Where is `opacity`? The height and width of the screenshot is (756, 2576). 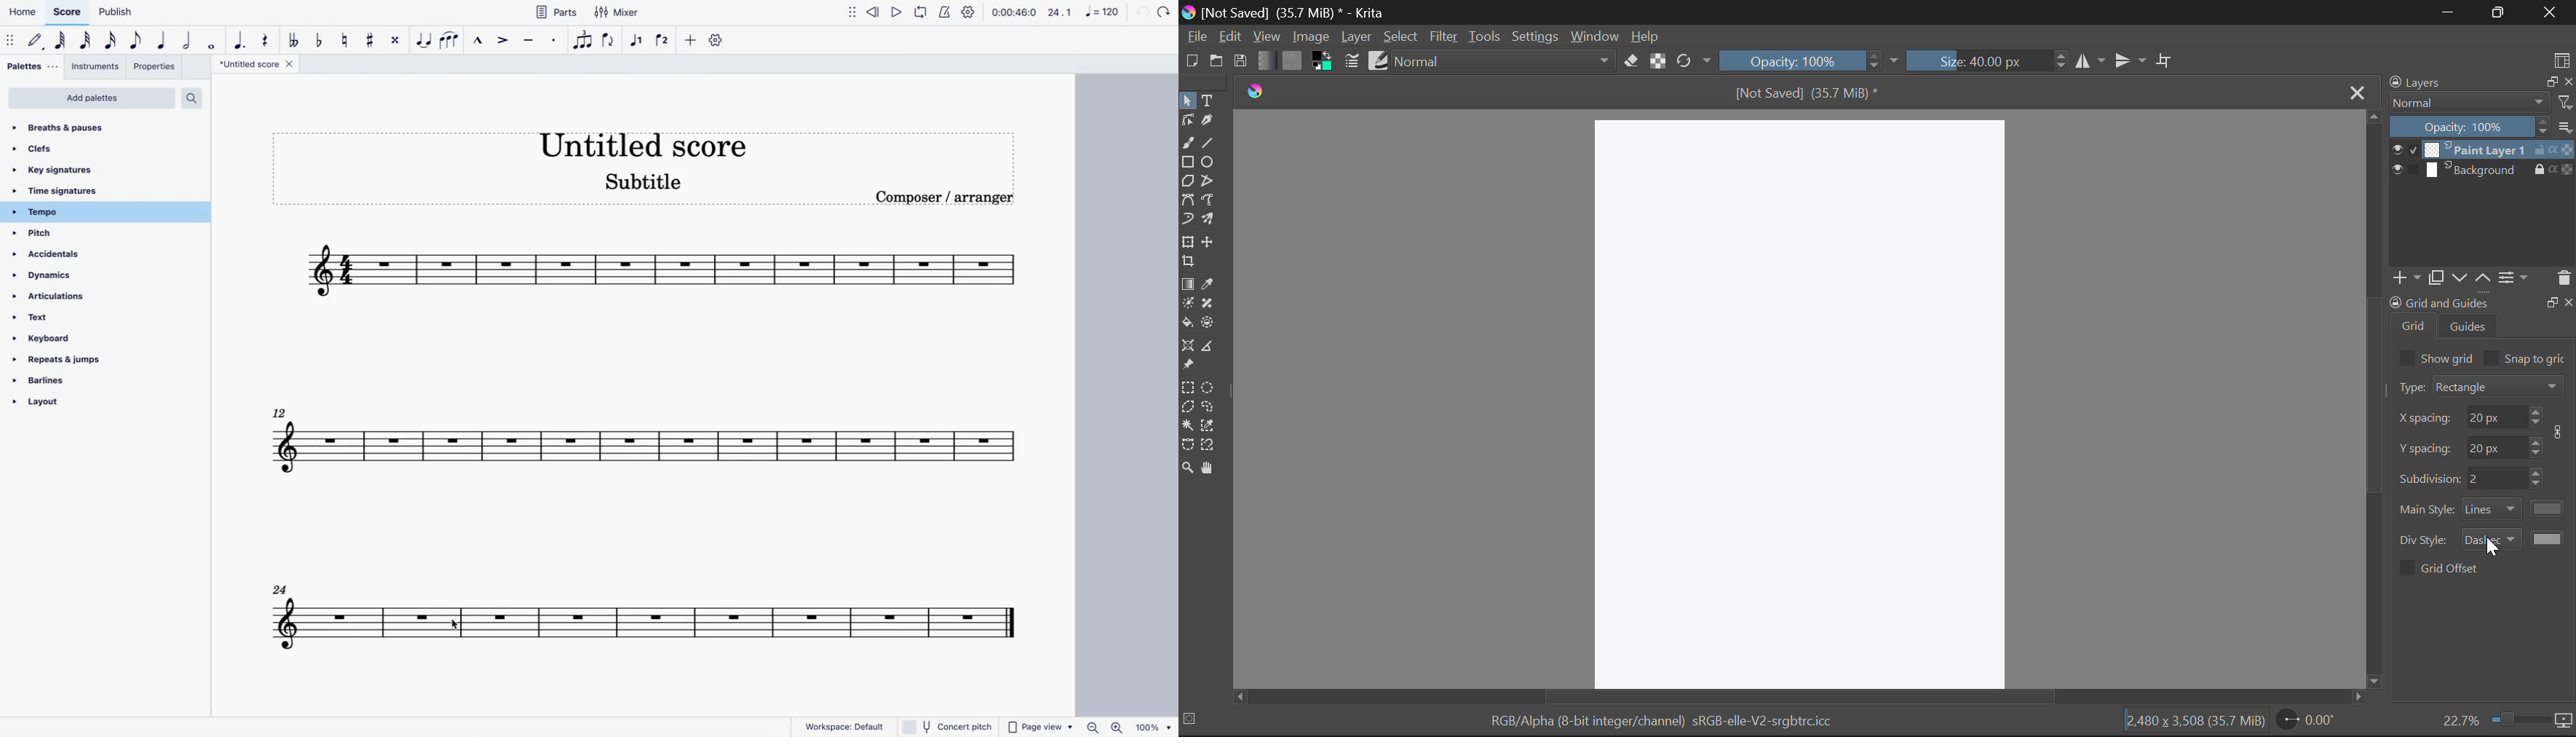 opacity is located at coordinates (2470, 126).